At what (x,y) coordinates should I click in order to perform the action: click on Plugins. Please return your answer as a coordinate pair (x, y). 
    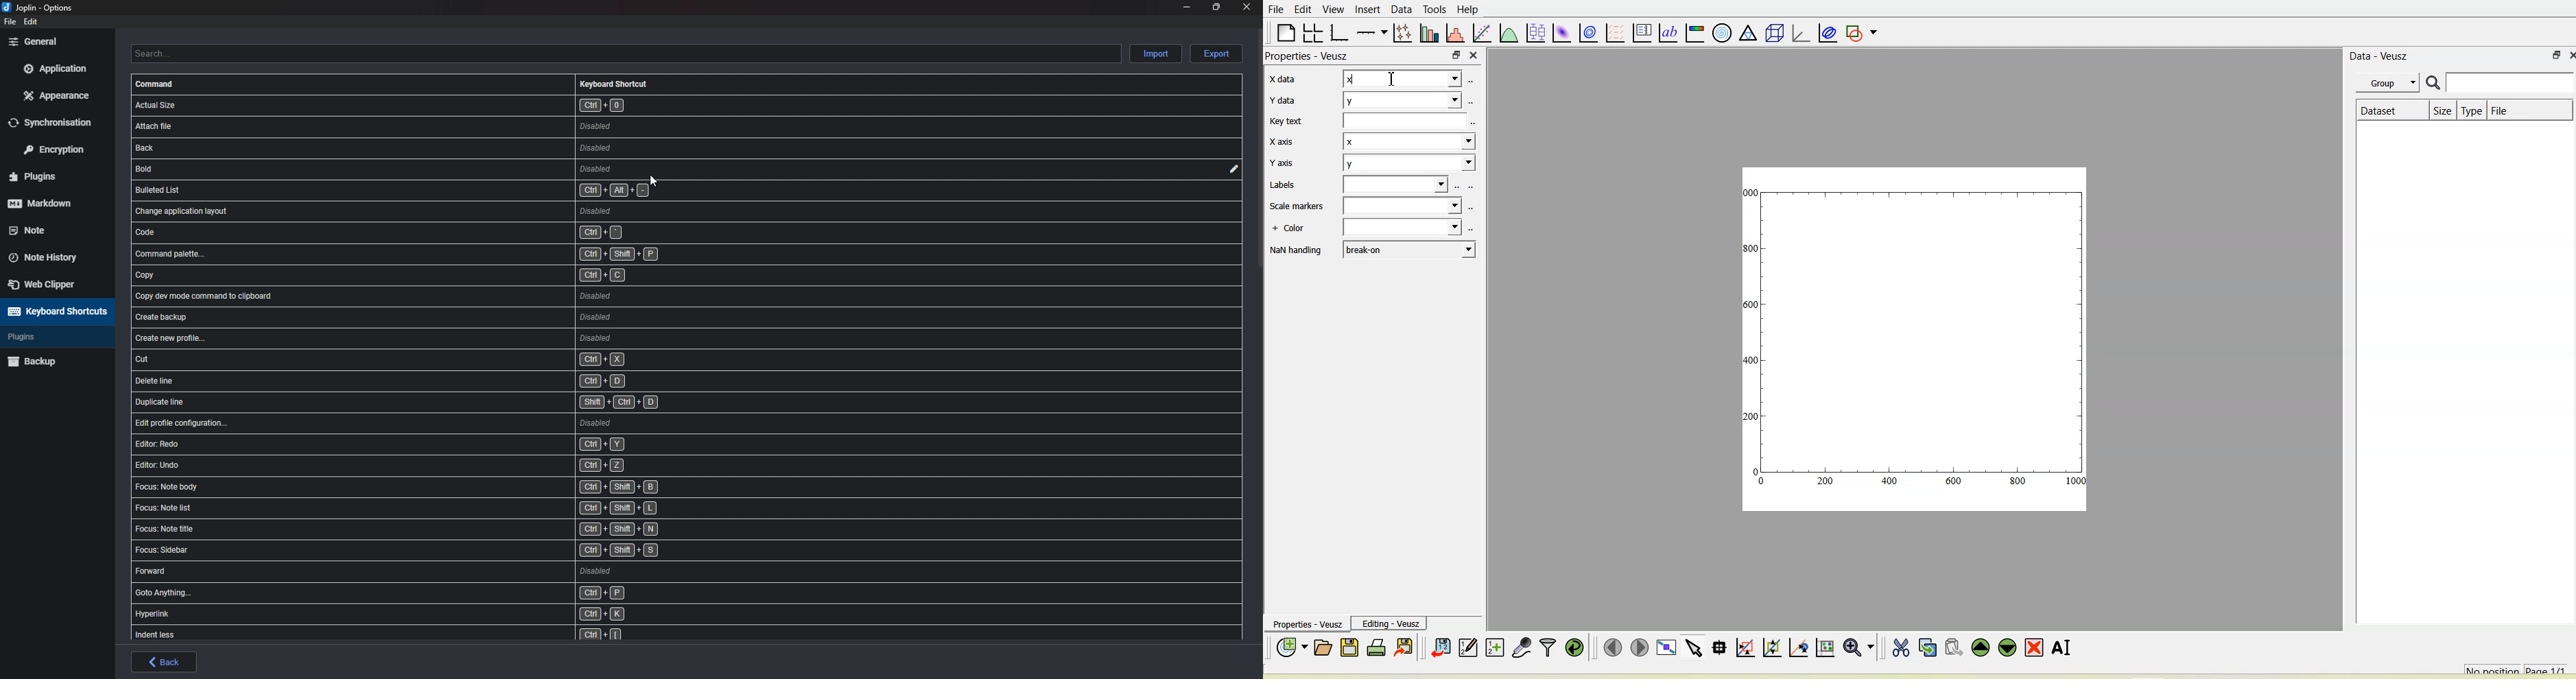
    Looking at the image, I should click on (47, 337).